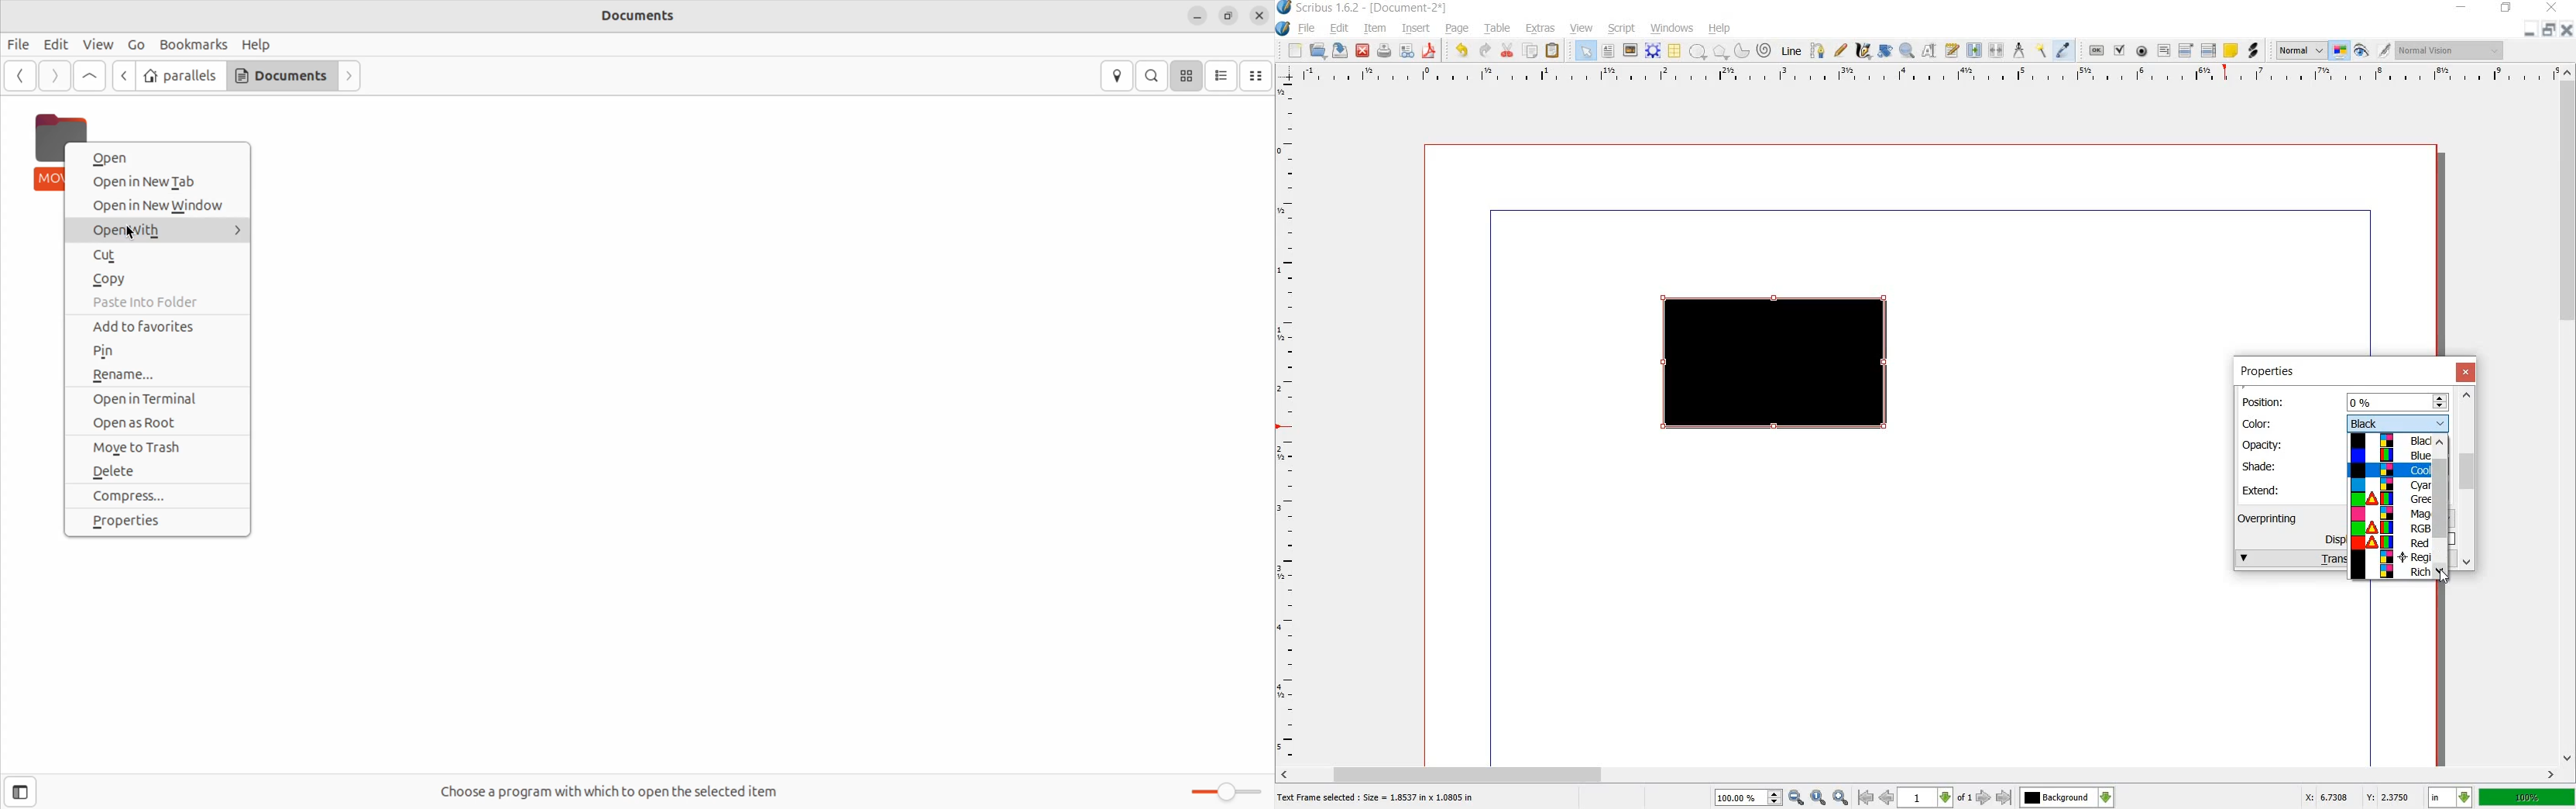 This screenshot has width=2576, height=812. I want to click on cut, so click(1508, 51).